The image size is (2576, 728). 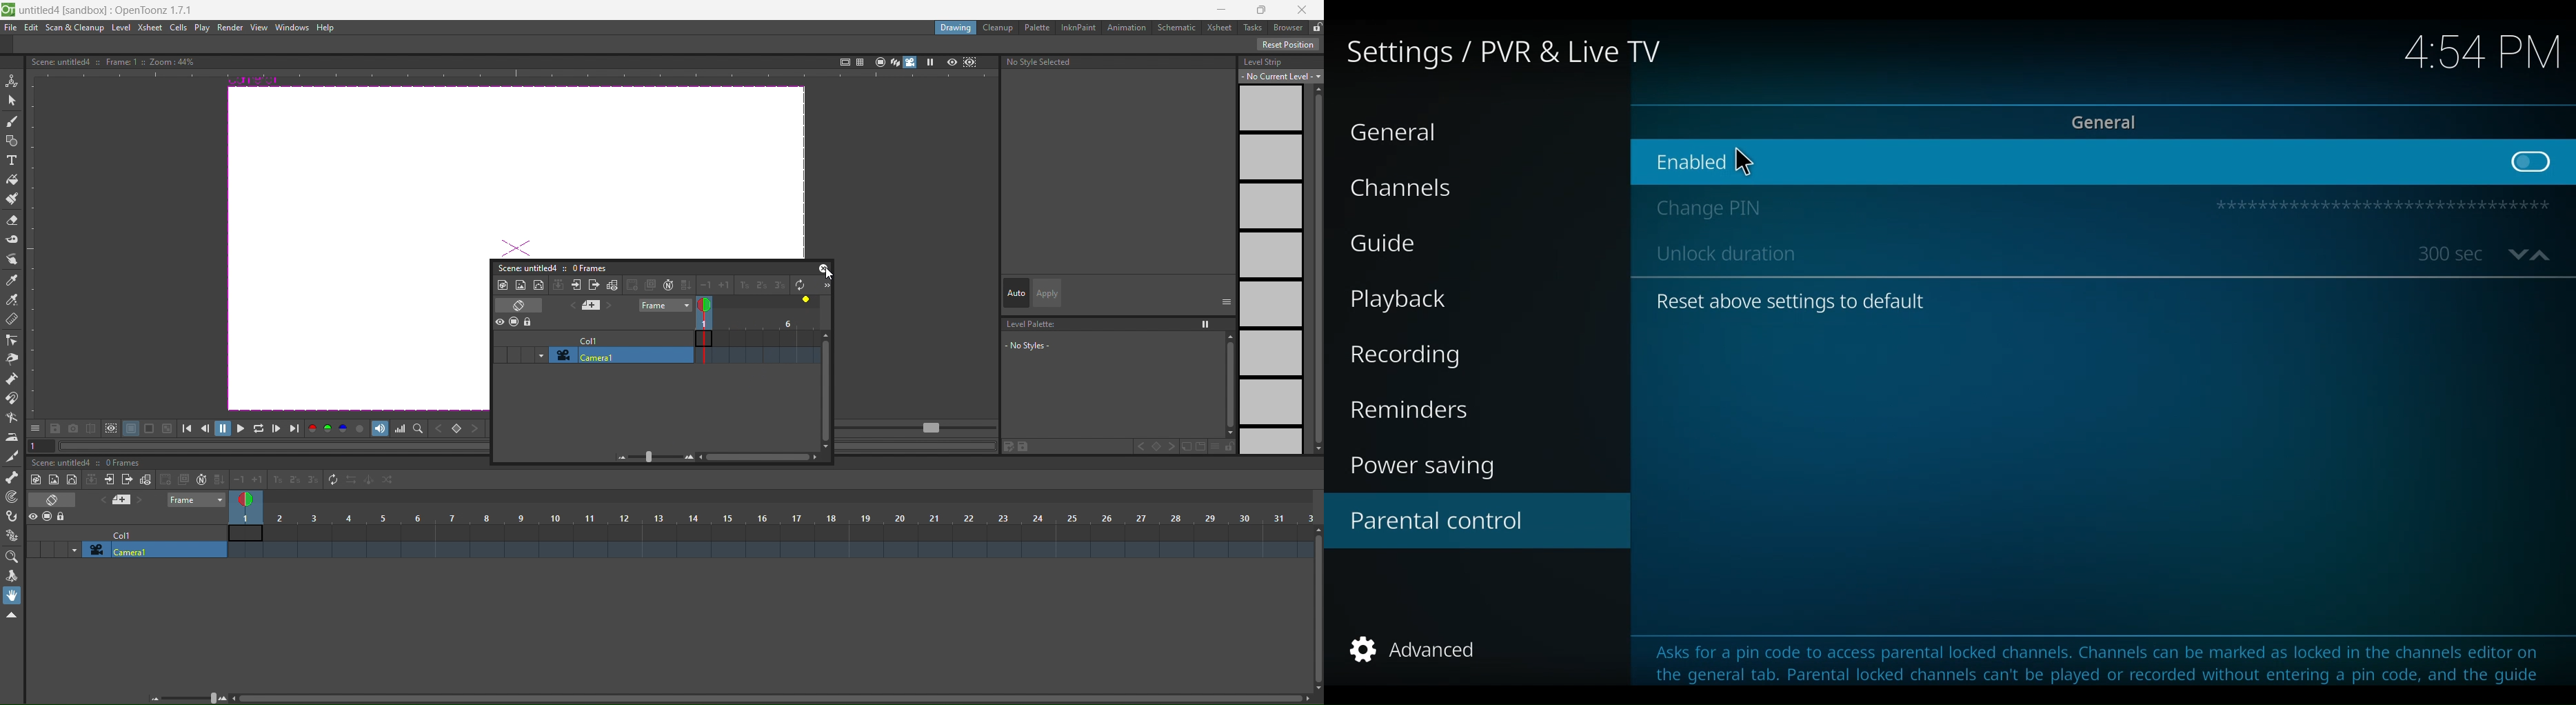 I want to click on time, so click(x=2477, y=54).